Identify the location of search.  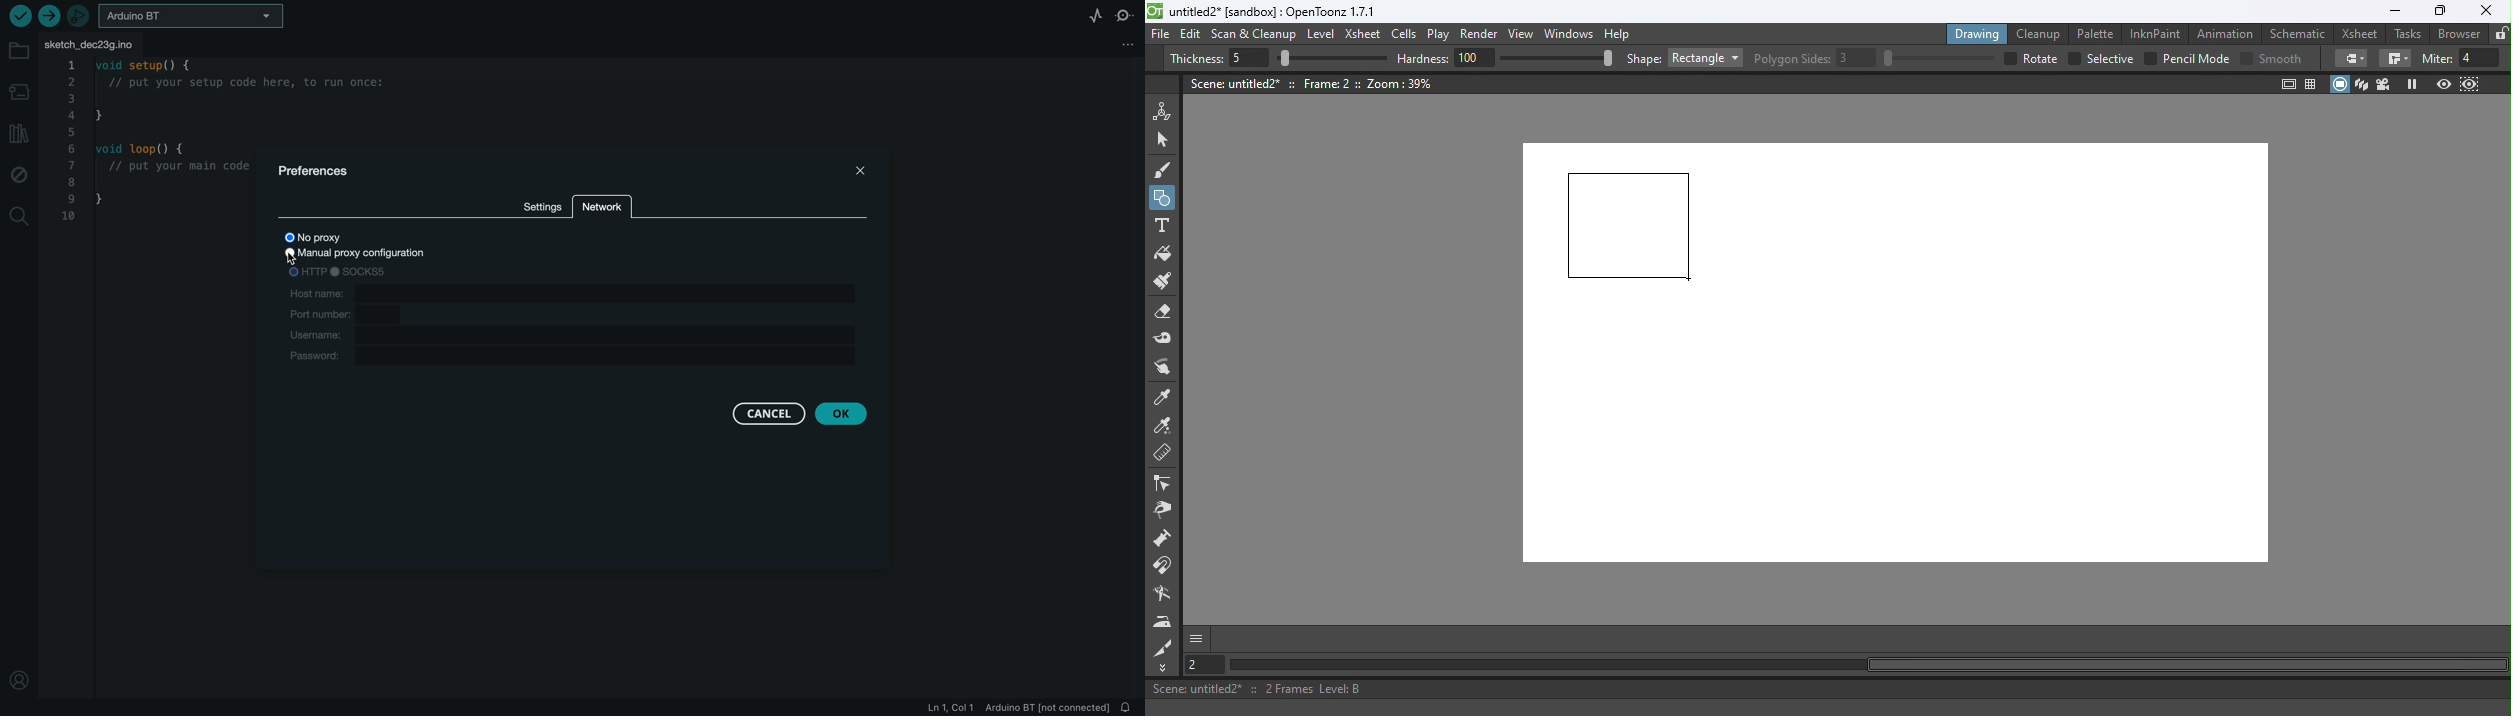
(18, 217).